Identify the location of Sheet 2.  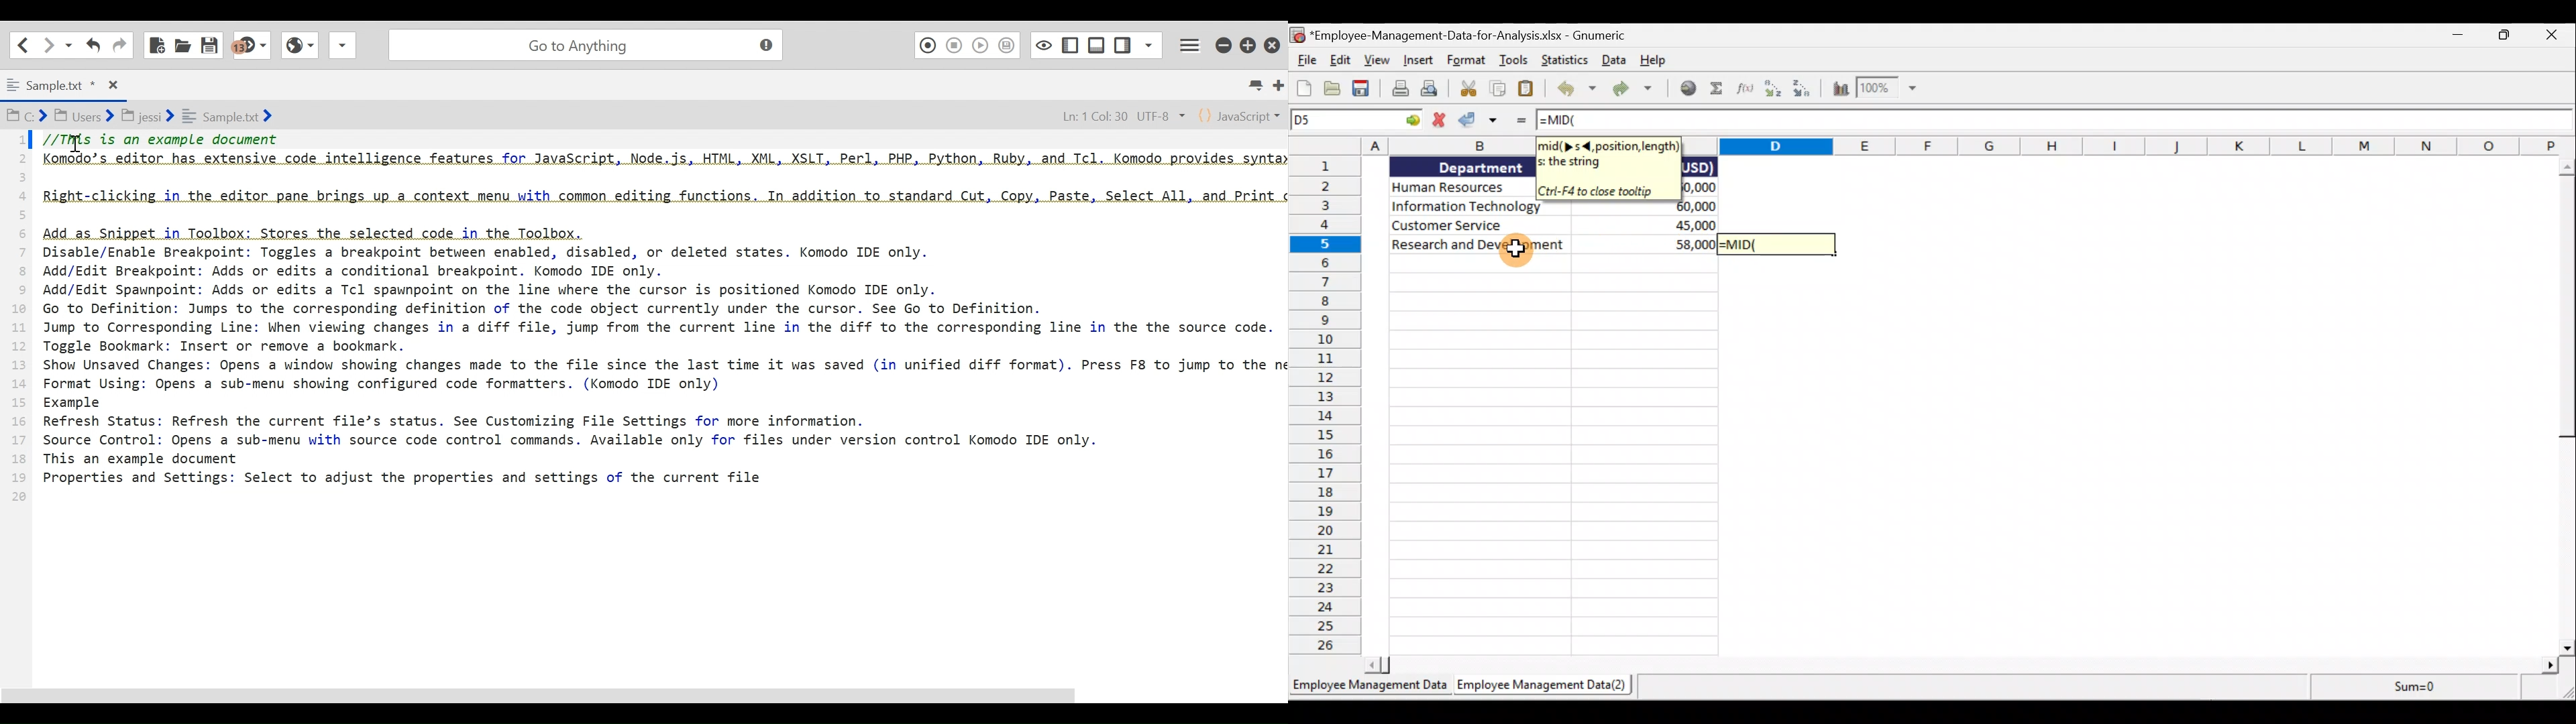
(1548, 688).